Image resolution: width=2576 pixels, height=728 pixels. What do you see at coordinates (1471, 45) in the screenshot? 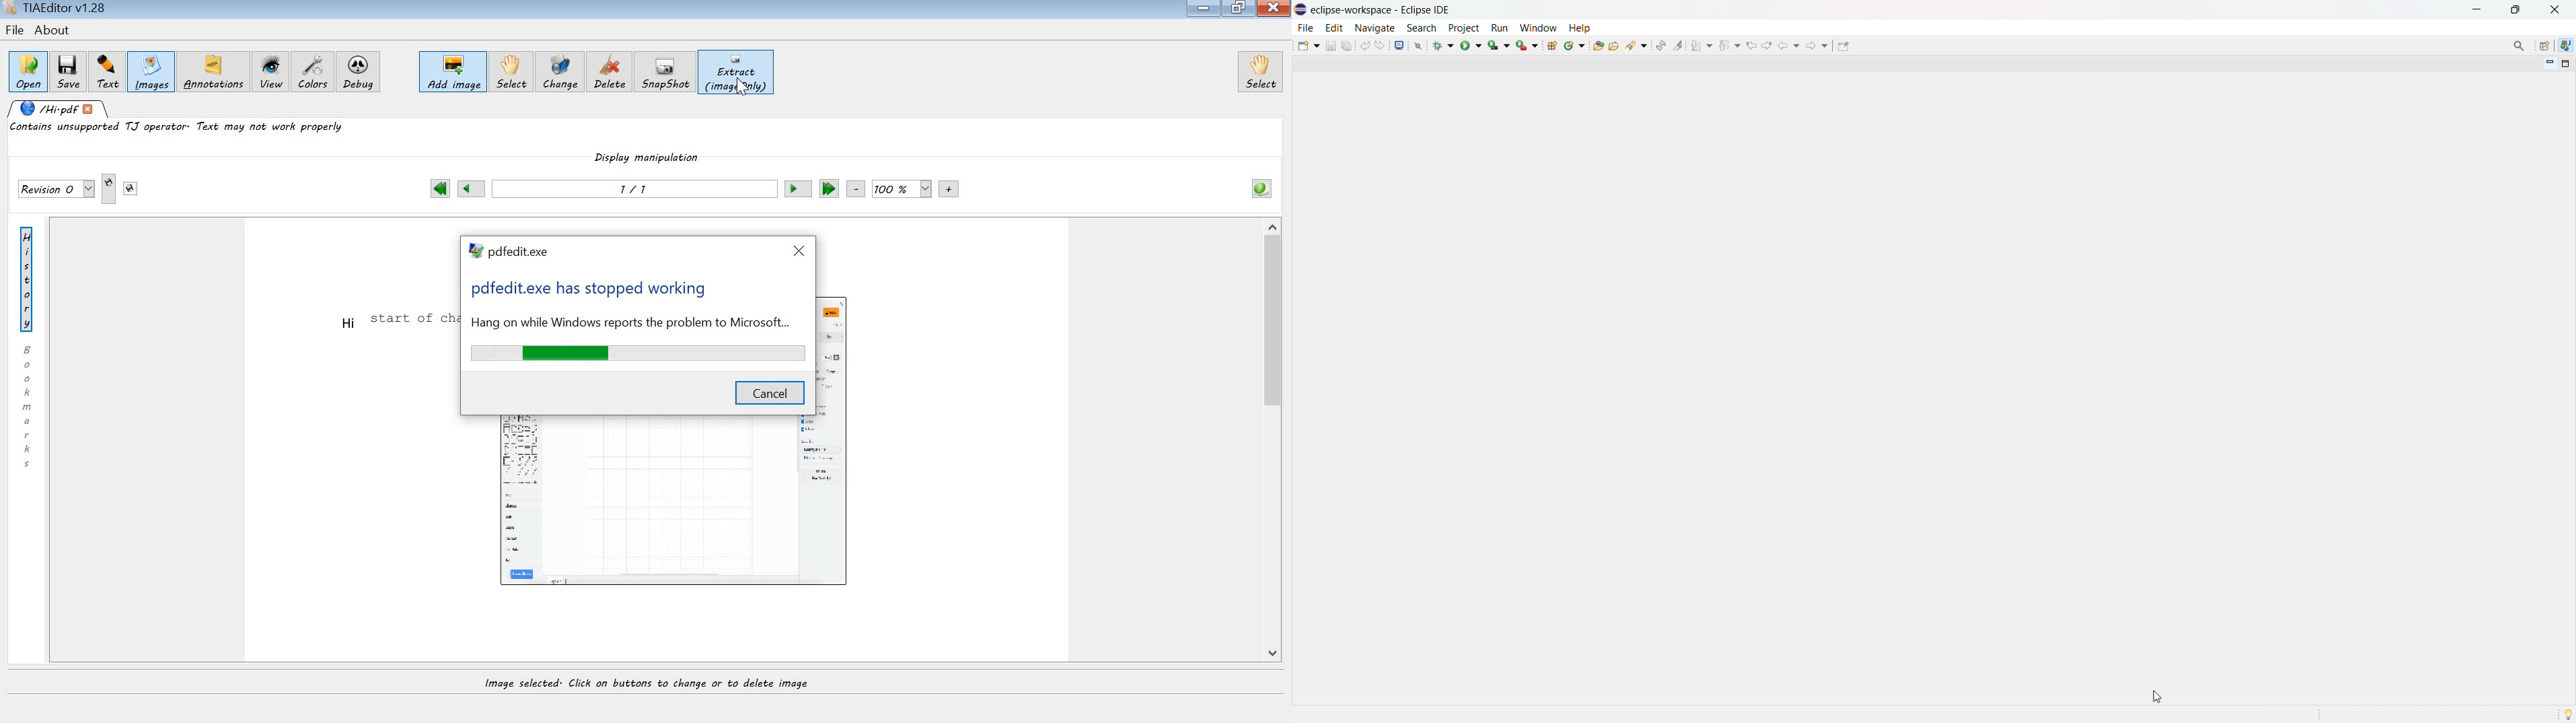
I see `run` at bounding box center [1471, 45].